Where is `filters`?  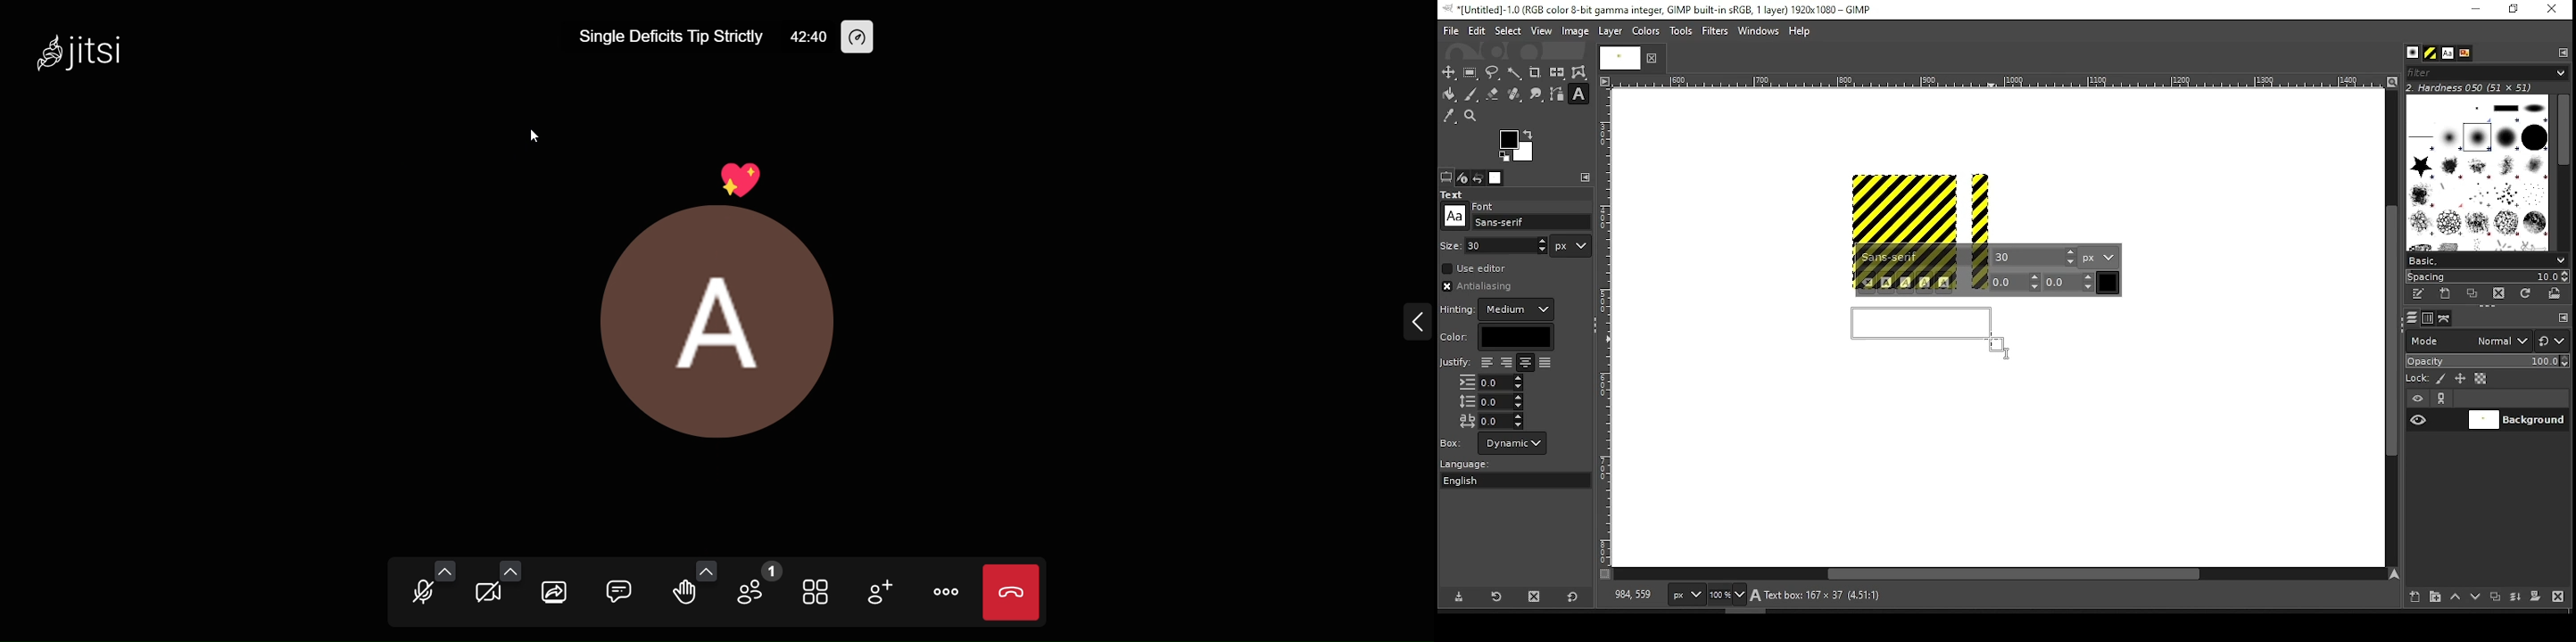 filters is located at coordinates (2484, 73).